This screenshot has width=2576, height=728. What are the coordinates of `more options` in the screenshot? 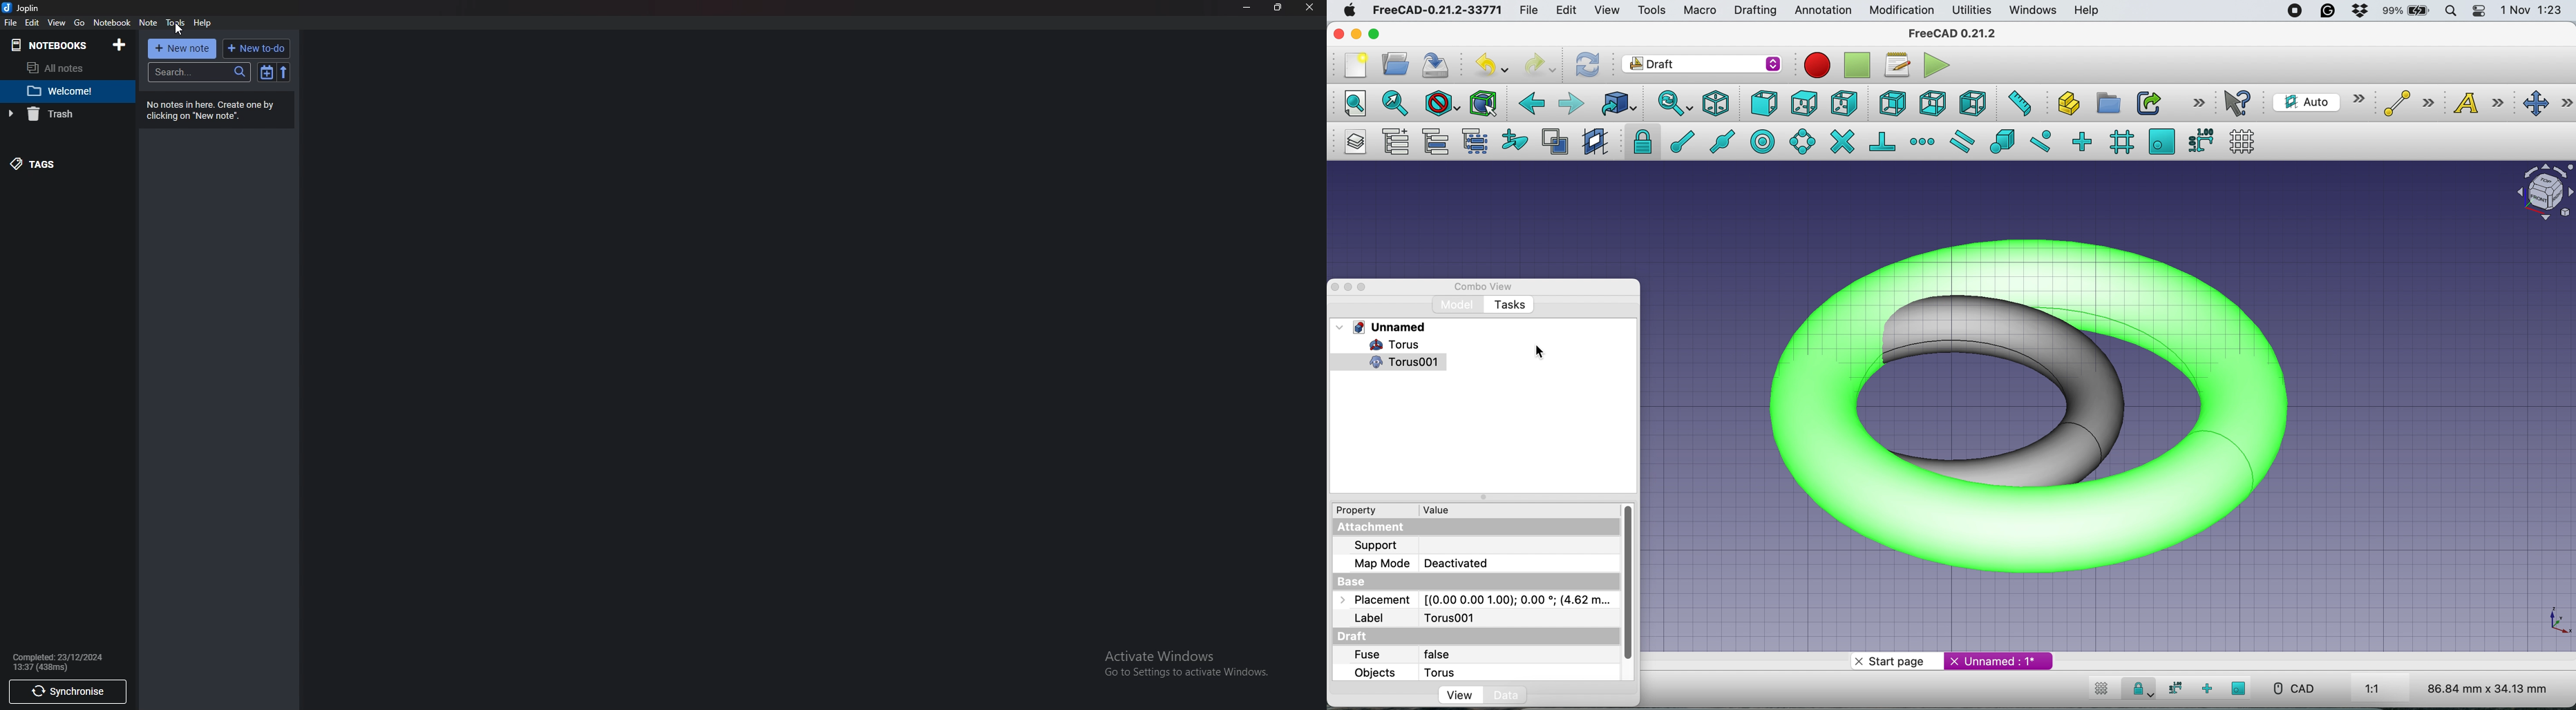 It's located at (2197, 103).